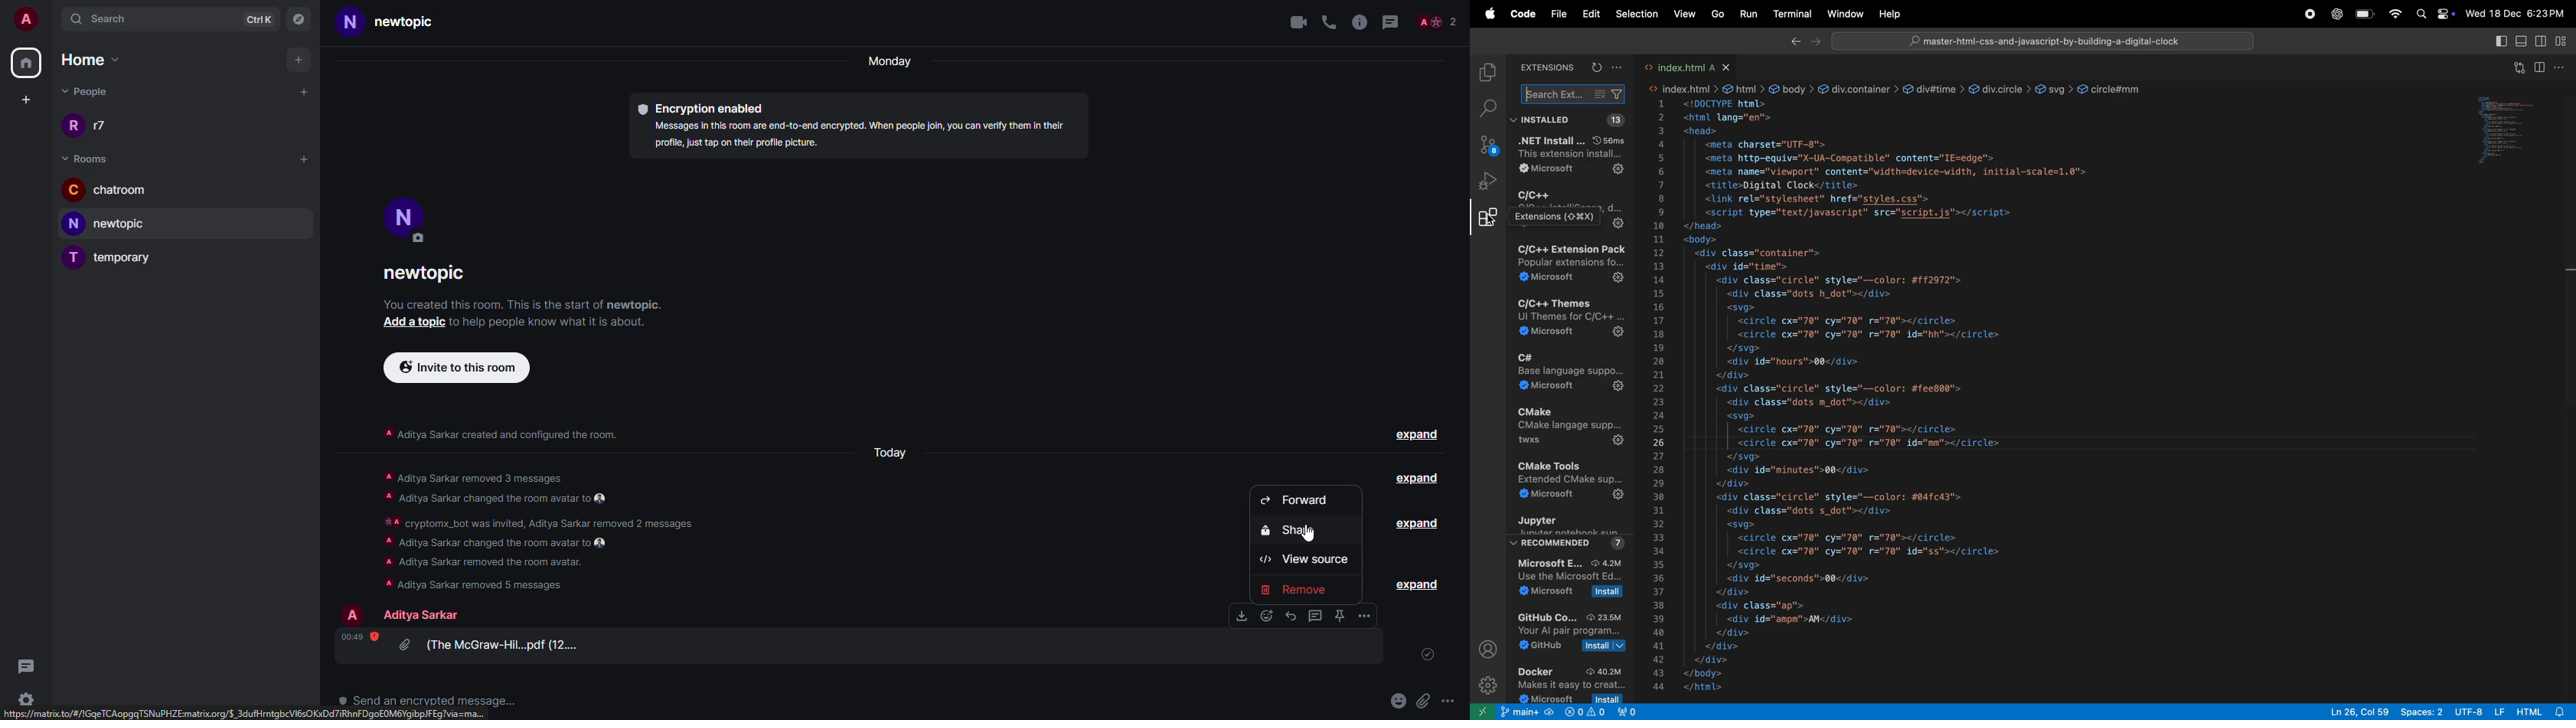 The image size is (2576, 728). I want to click on Monday, so click(892, 62).